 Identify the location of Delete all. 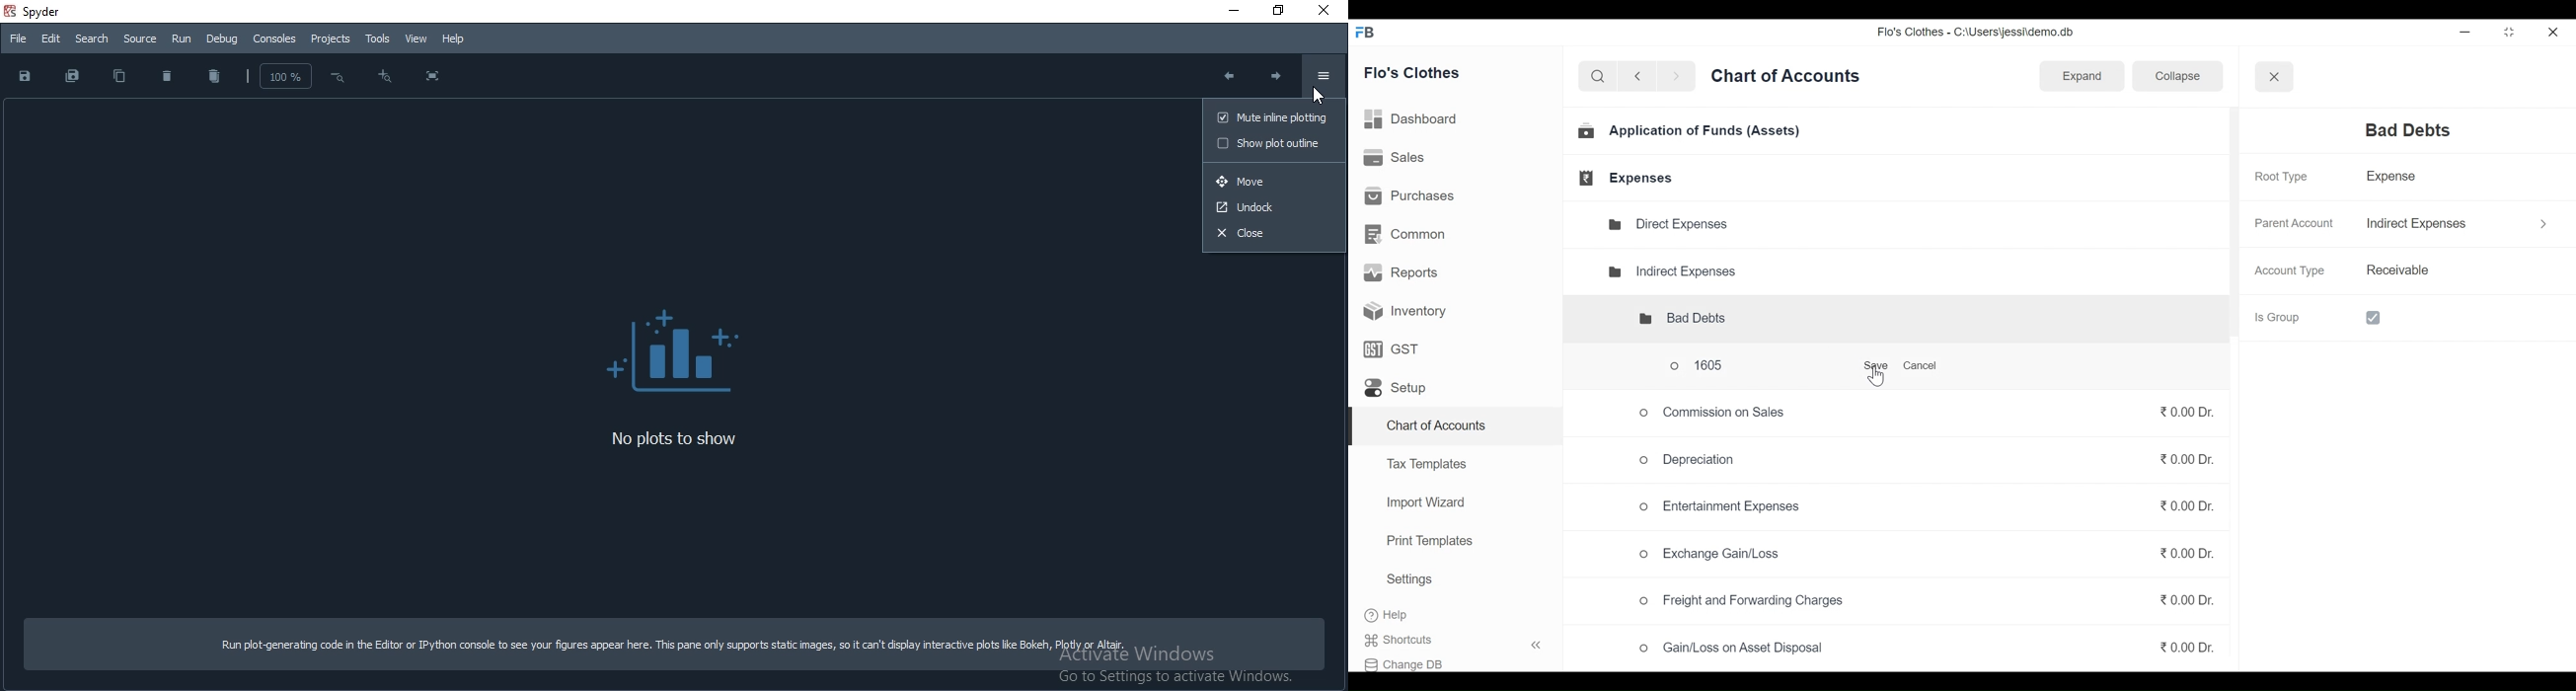
(213, 78).